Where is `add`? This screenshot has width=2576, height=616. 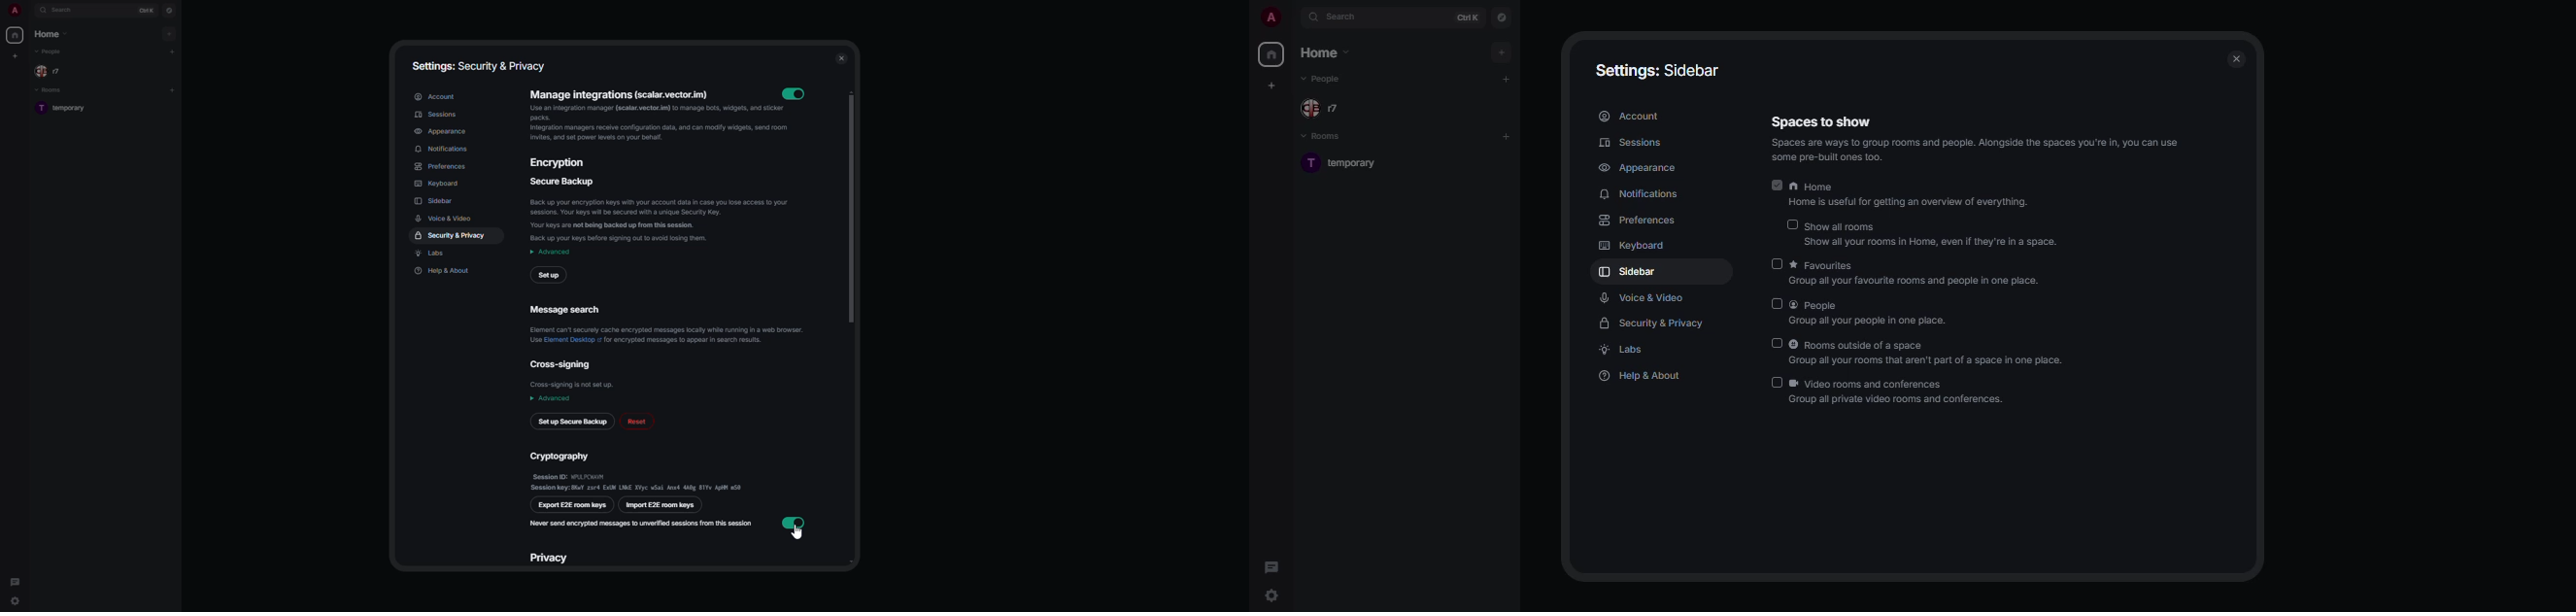
add is located at coordinates (1506, 78).